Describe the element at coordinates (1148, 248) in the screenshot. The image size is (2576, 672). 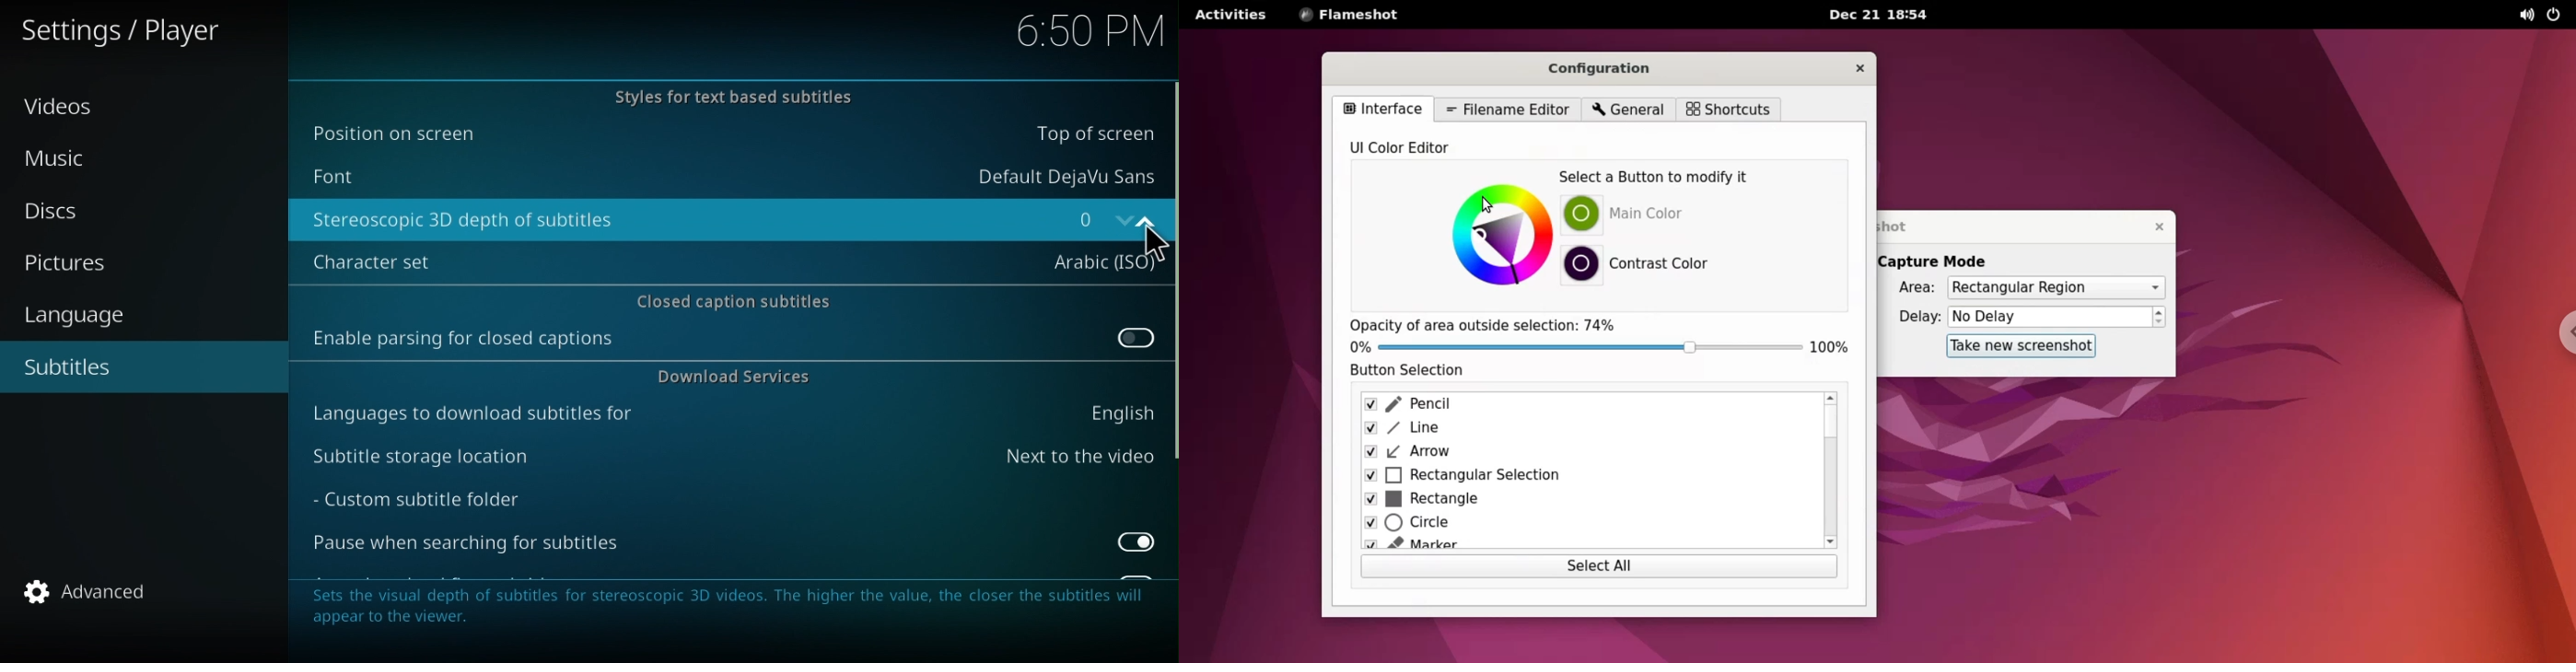
I see `Cursor` at that location.